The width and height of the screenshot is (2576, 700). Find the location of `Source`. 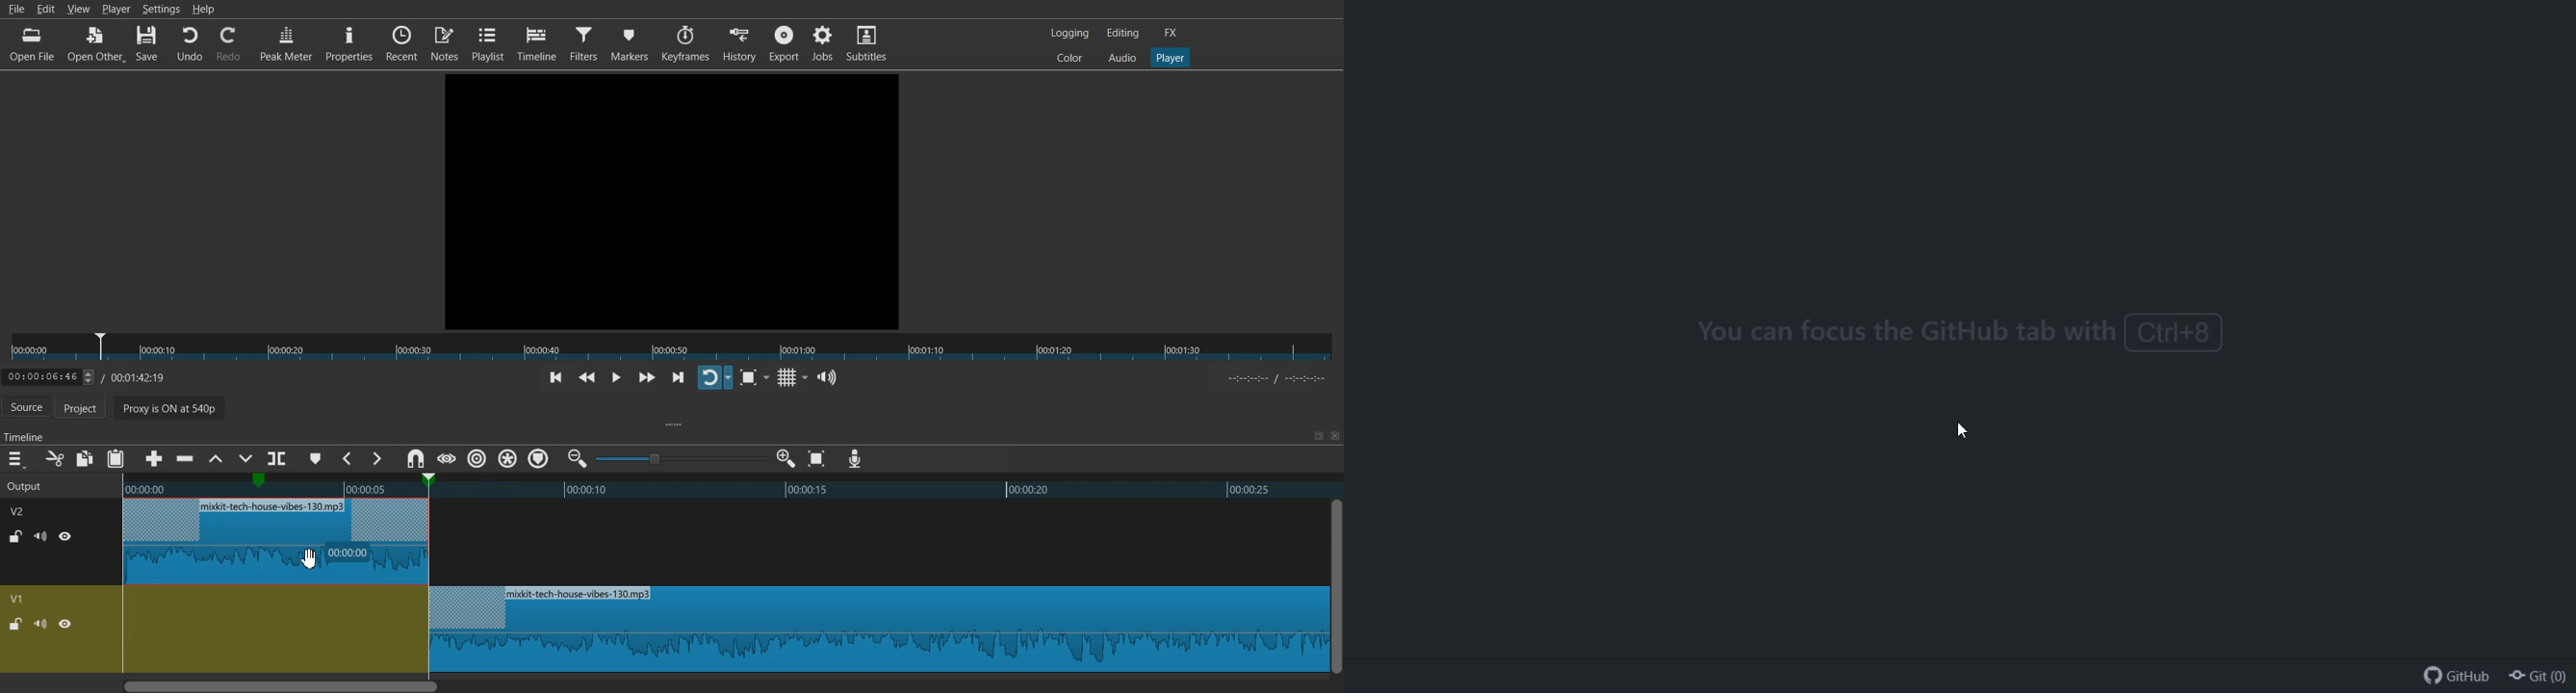

Source is located at coordinates (27, 408).